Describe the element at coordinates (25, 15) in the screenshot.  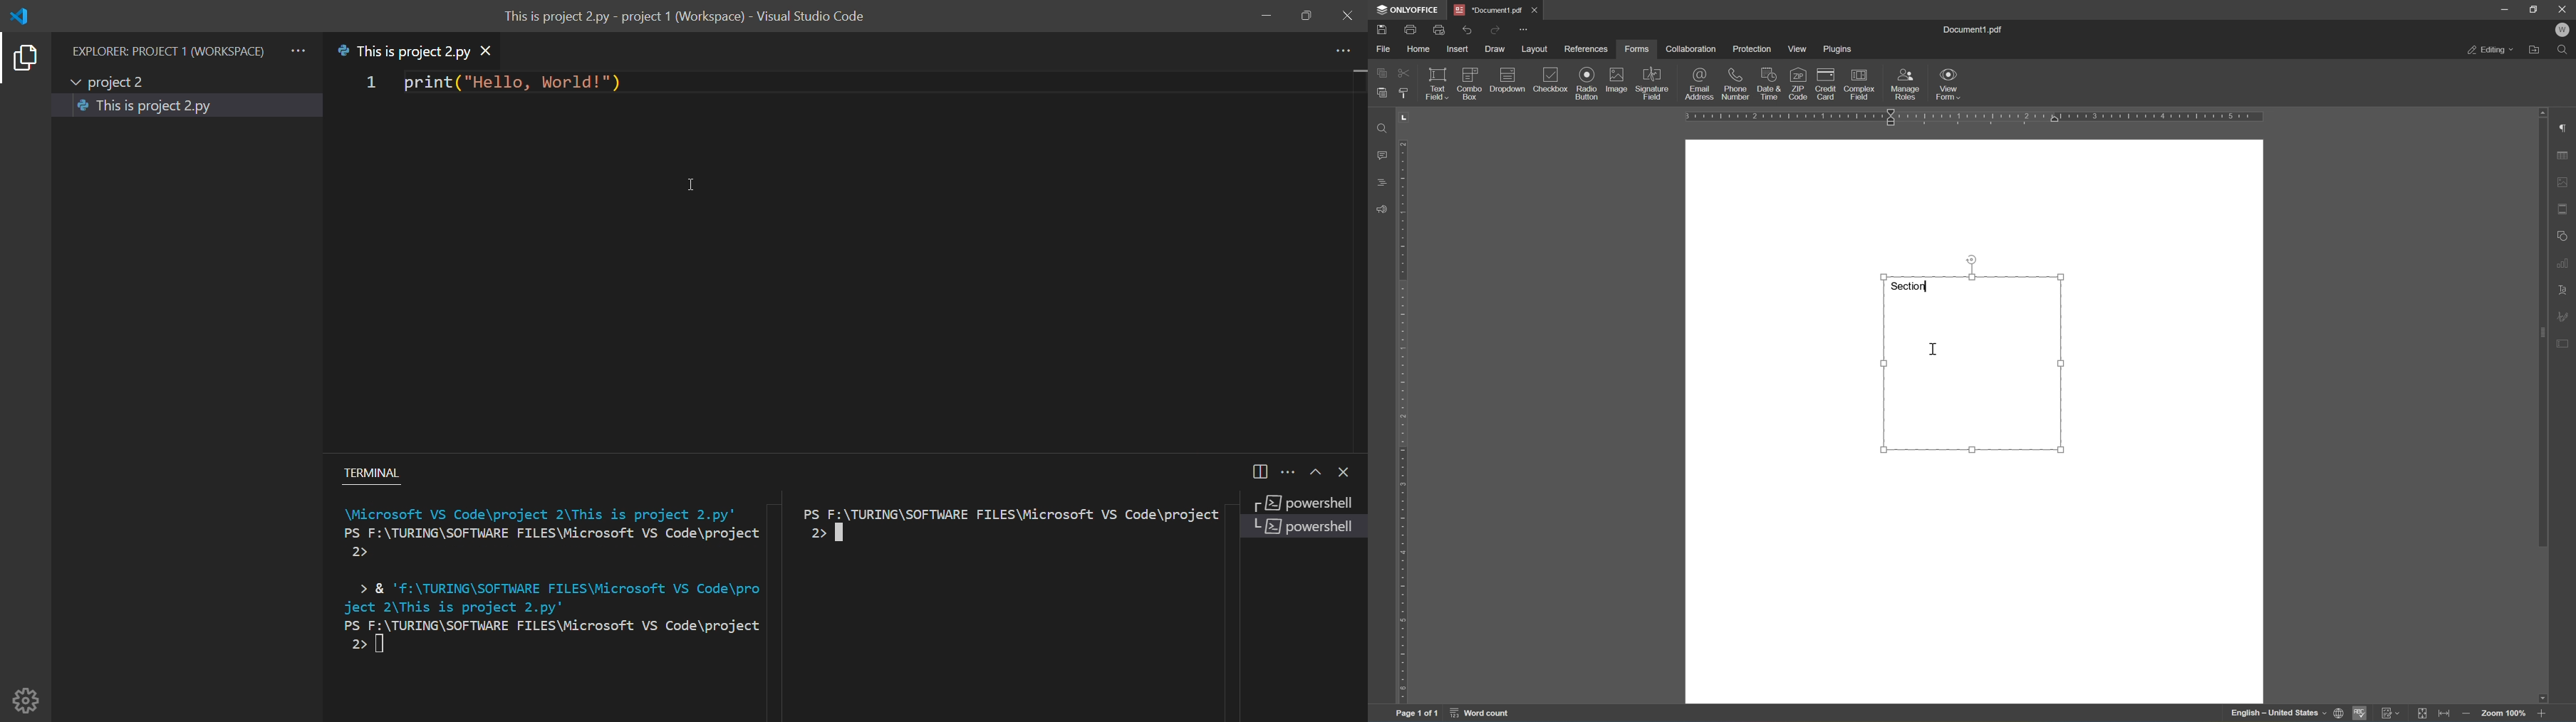
I see `logo` at that location.